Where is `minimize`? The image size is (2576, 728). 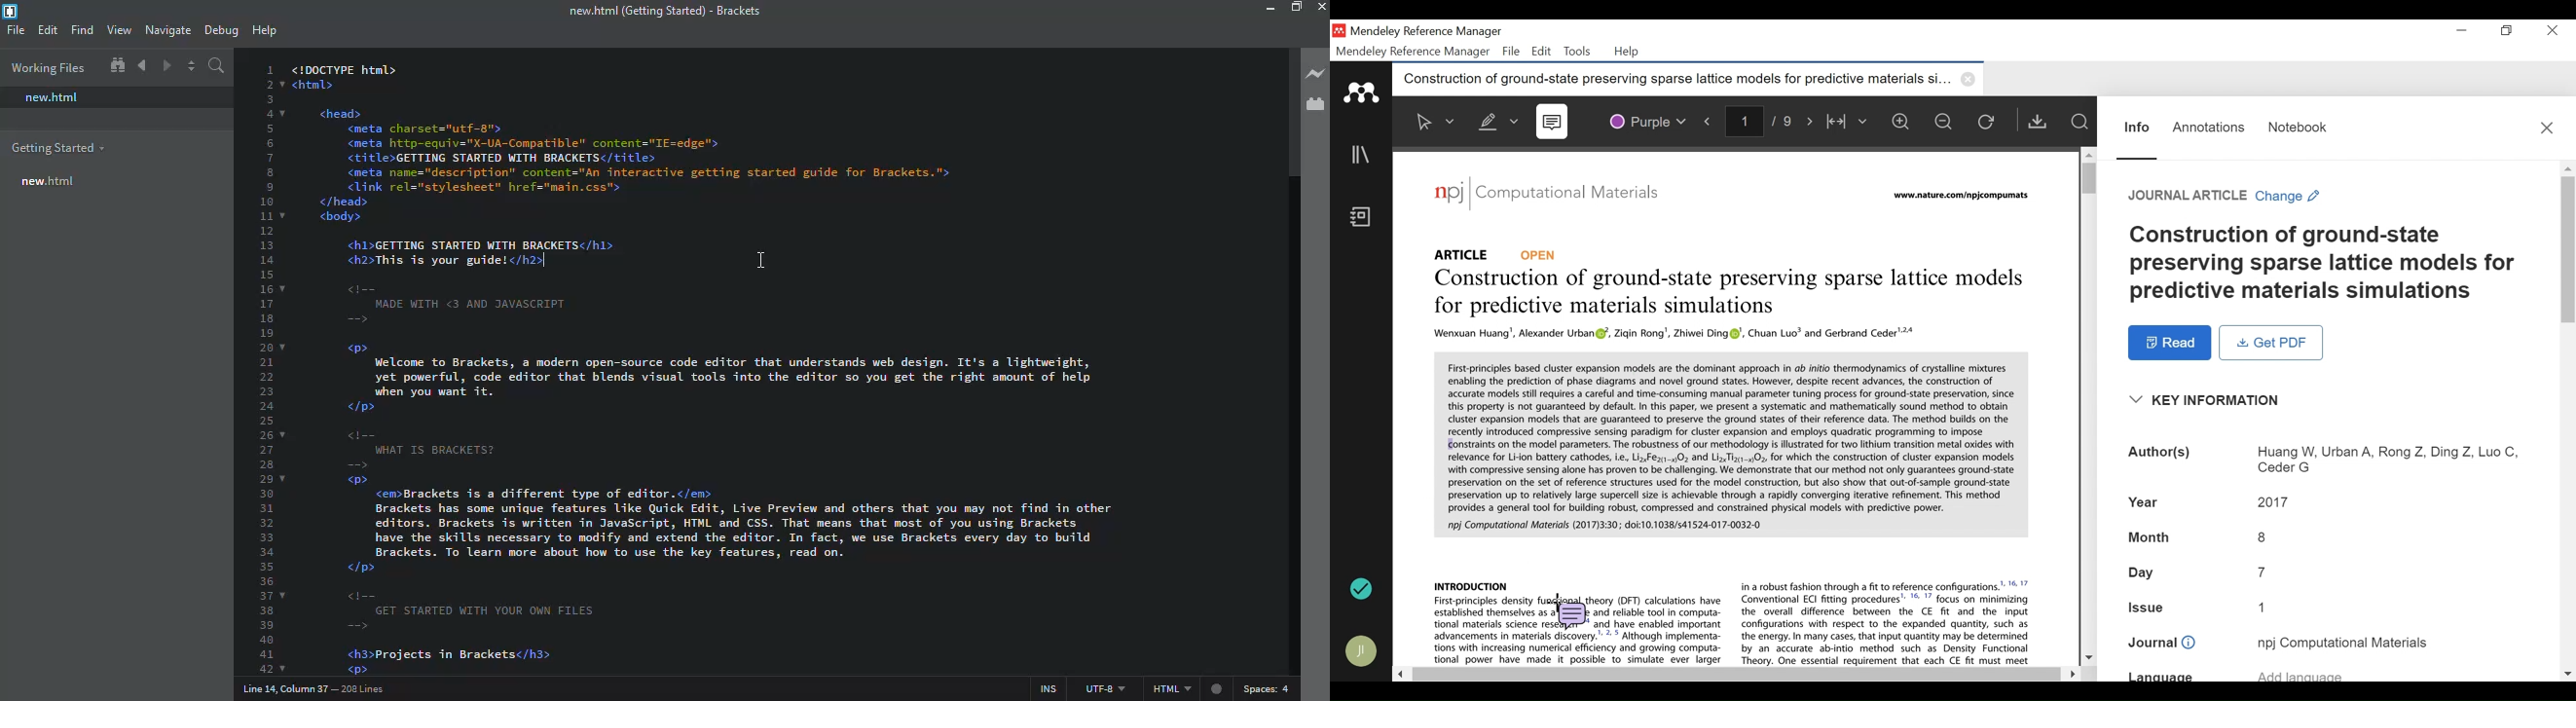
minimize is located at coordinates (1252, 9).